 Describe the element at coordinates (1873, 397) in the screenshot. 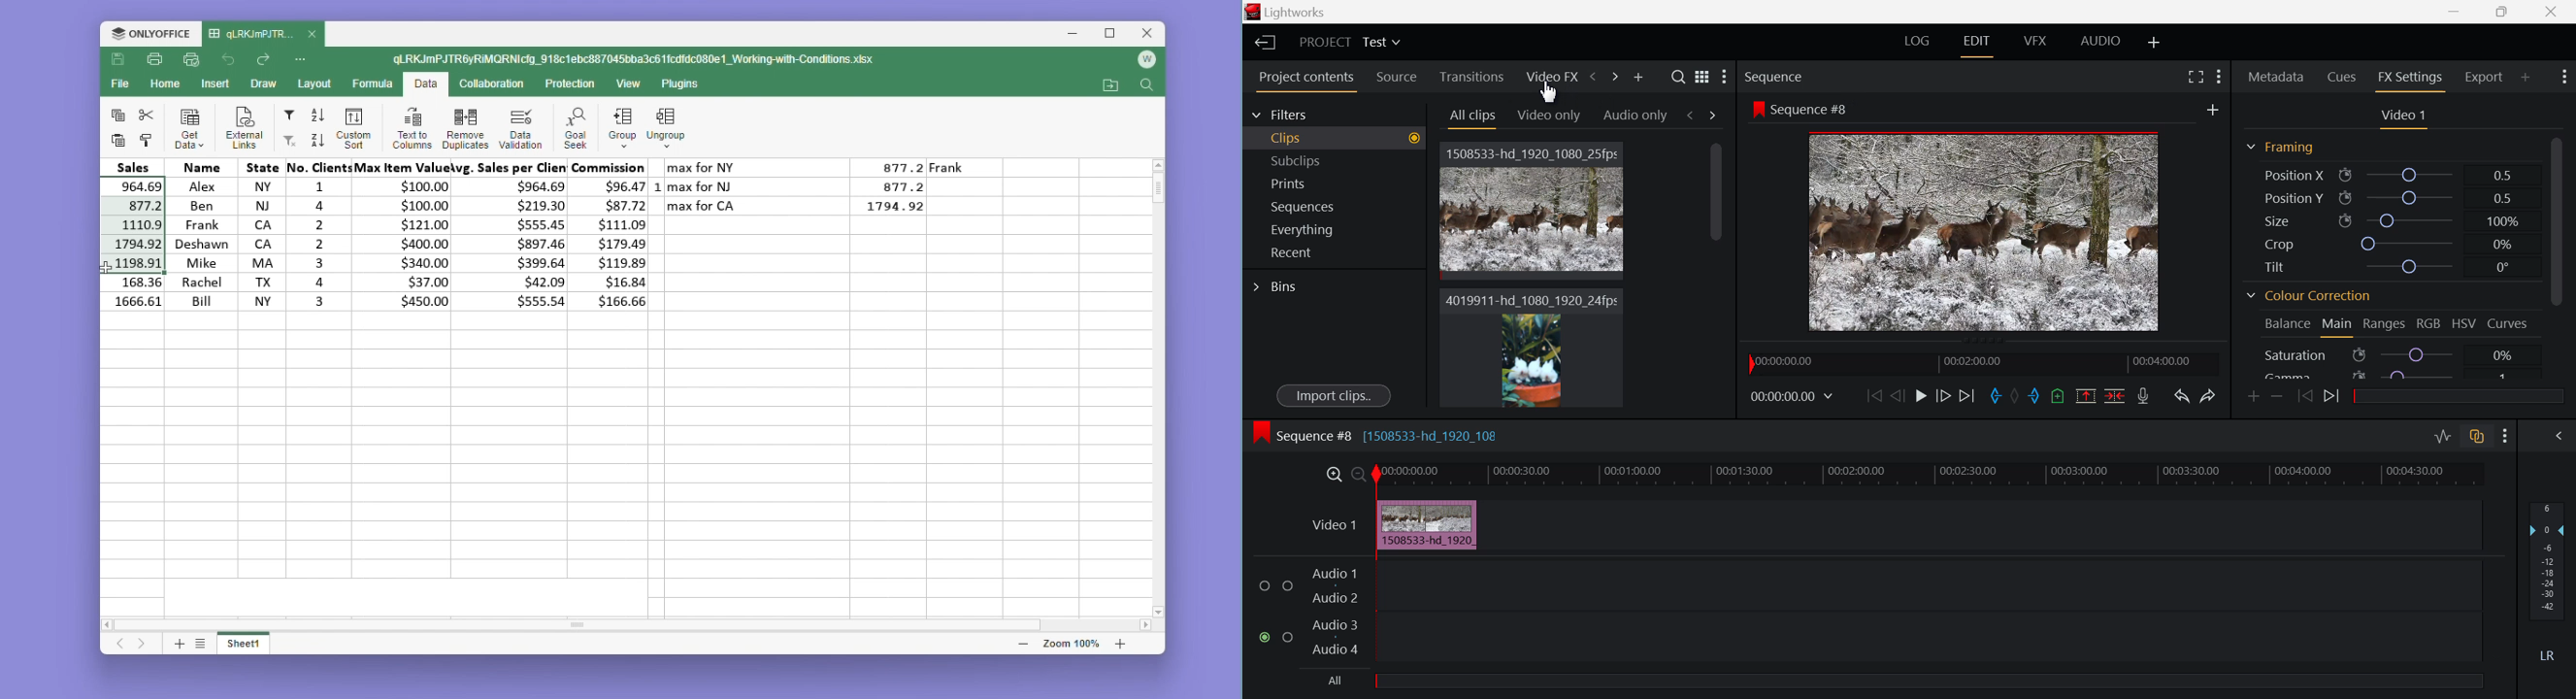

I see `To the Start` at that location.